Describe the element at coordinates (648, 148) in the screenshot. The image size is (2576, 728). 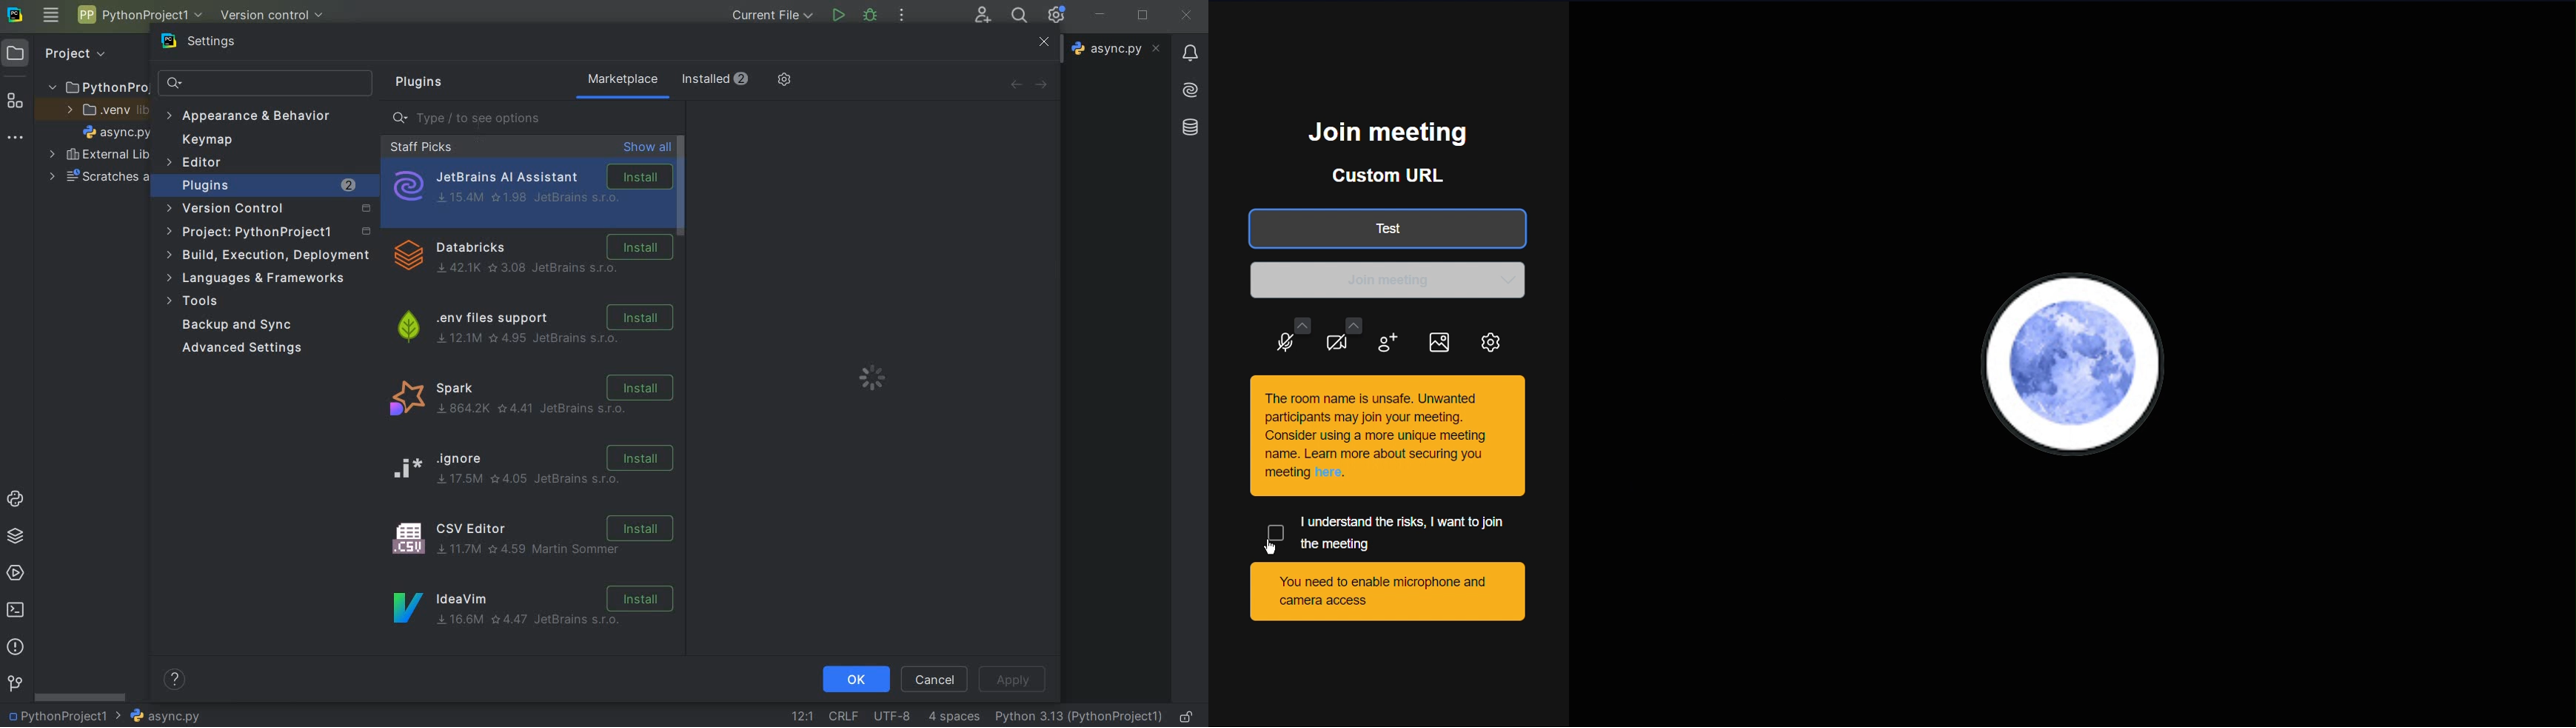
I see `show all` at that location.